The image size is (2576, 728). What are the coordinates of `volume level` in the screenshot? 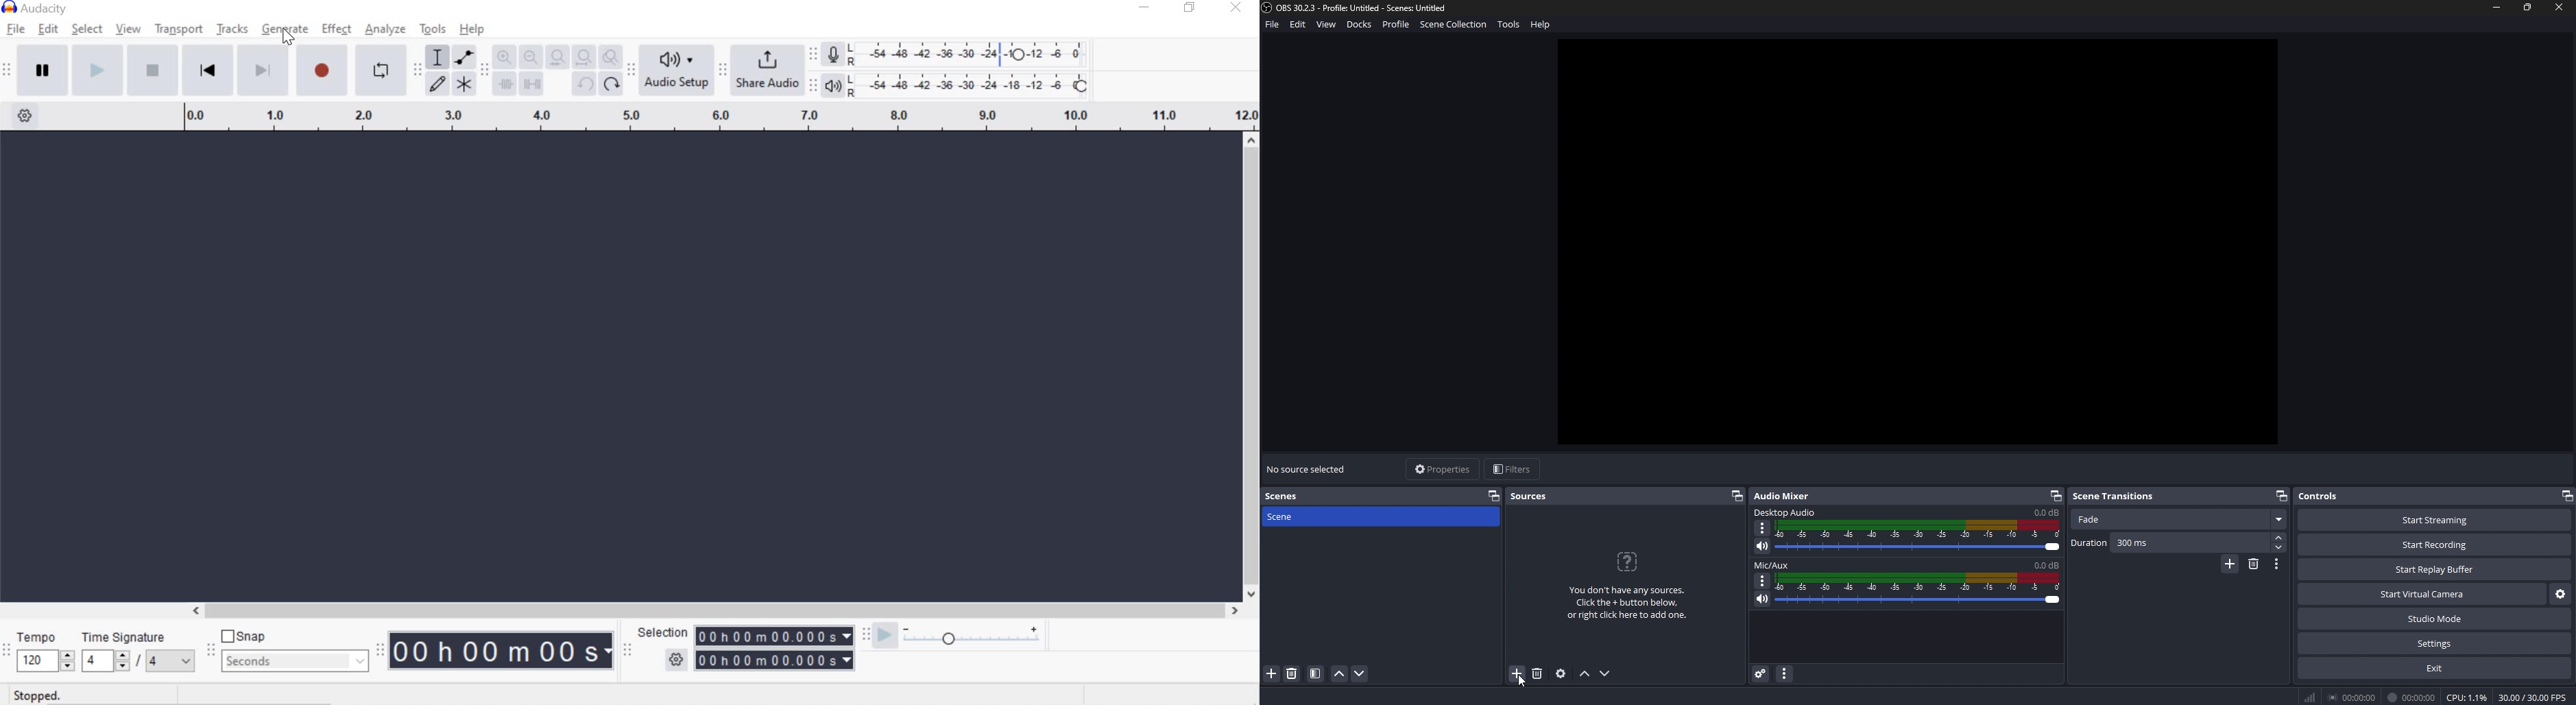 It's located at (2045, 565).